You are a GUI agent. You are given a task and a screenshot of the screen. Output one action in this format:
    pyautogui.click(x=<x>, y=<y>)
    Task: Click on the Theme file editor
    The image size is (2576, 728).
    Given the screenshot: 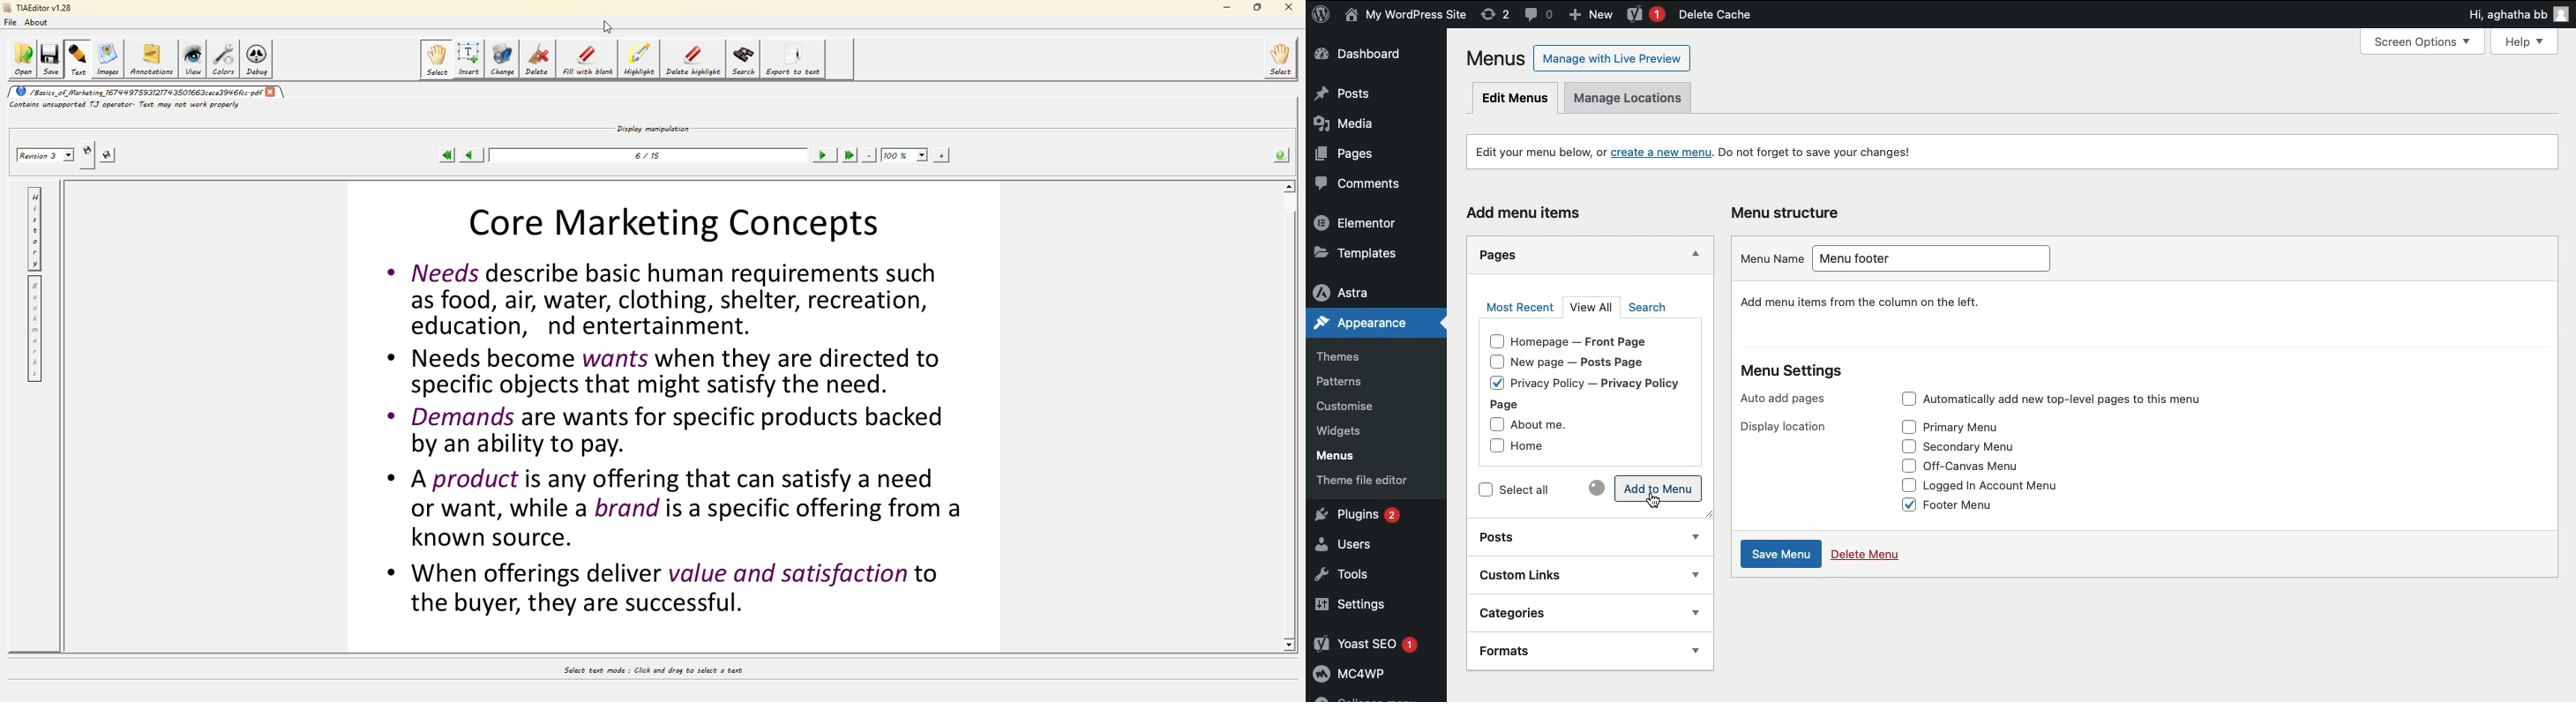 What is the action you would take?
    pyautogui.click(x=1377, y=483)
    